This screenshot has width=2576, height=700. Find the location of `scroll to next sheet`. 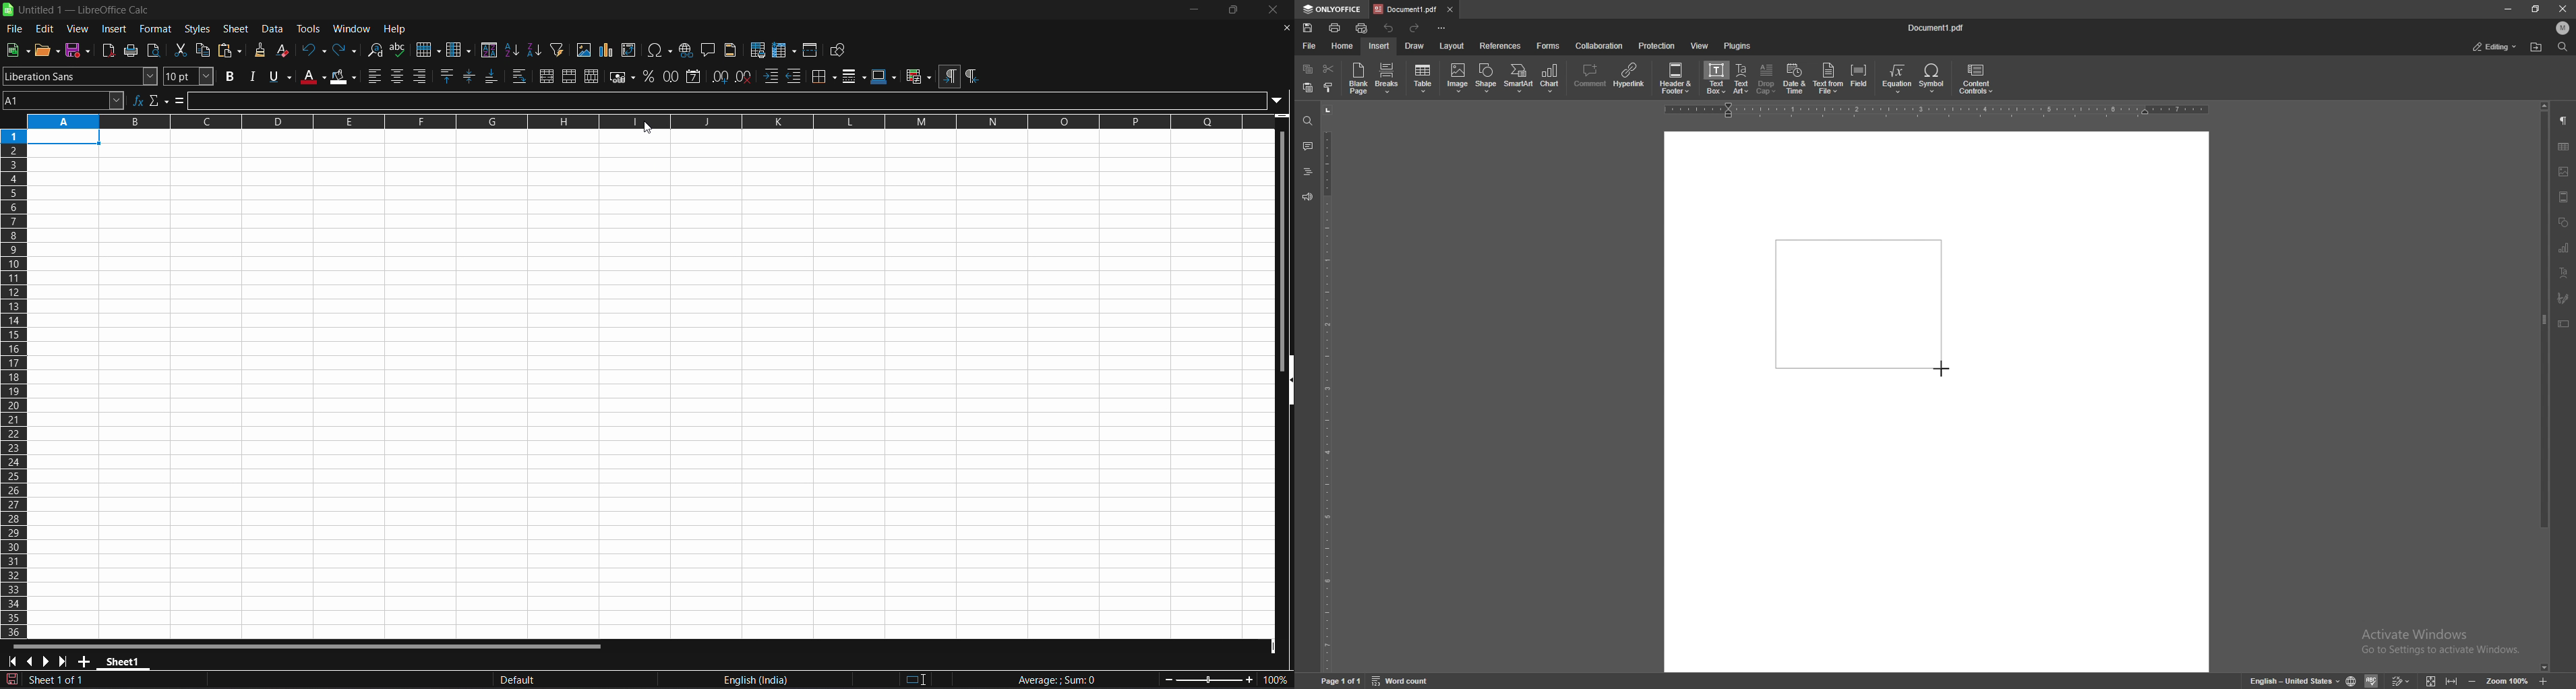

scroll to next sheet is located at coordinates (46, 656).